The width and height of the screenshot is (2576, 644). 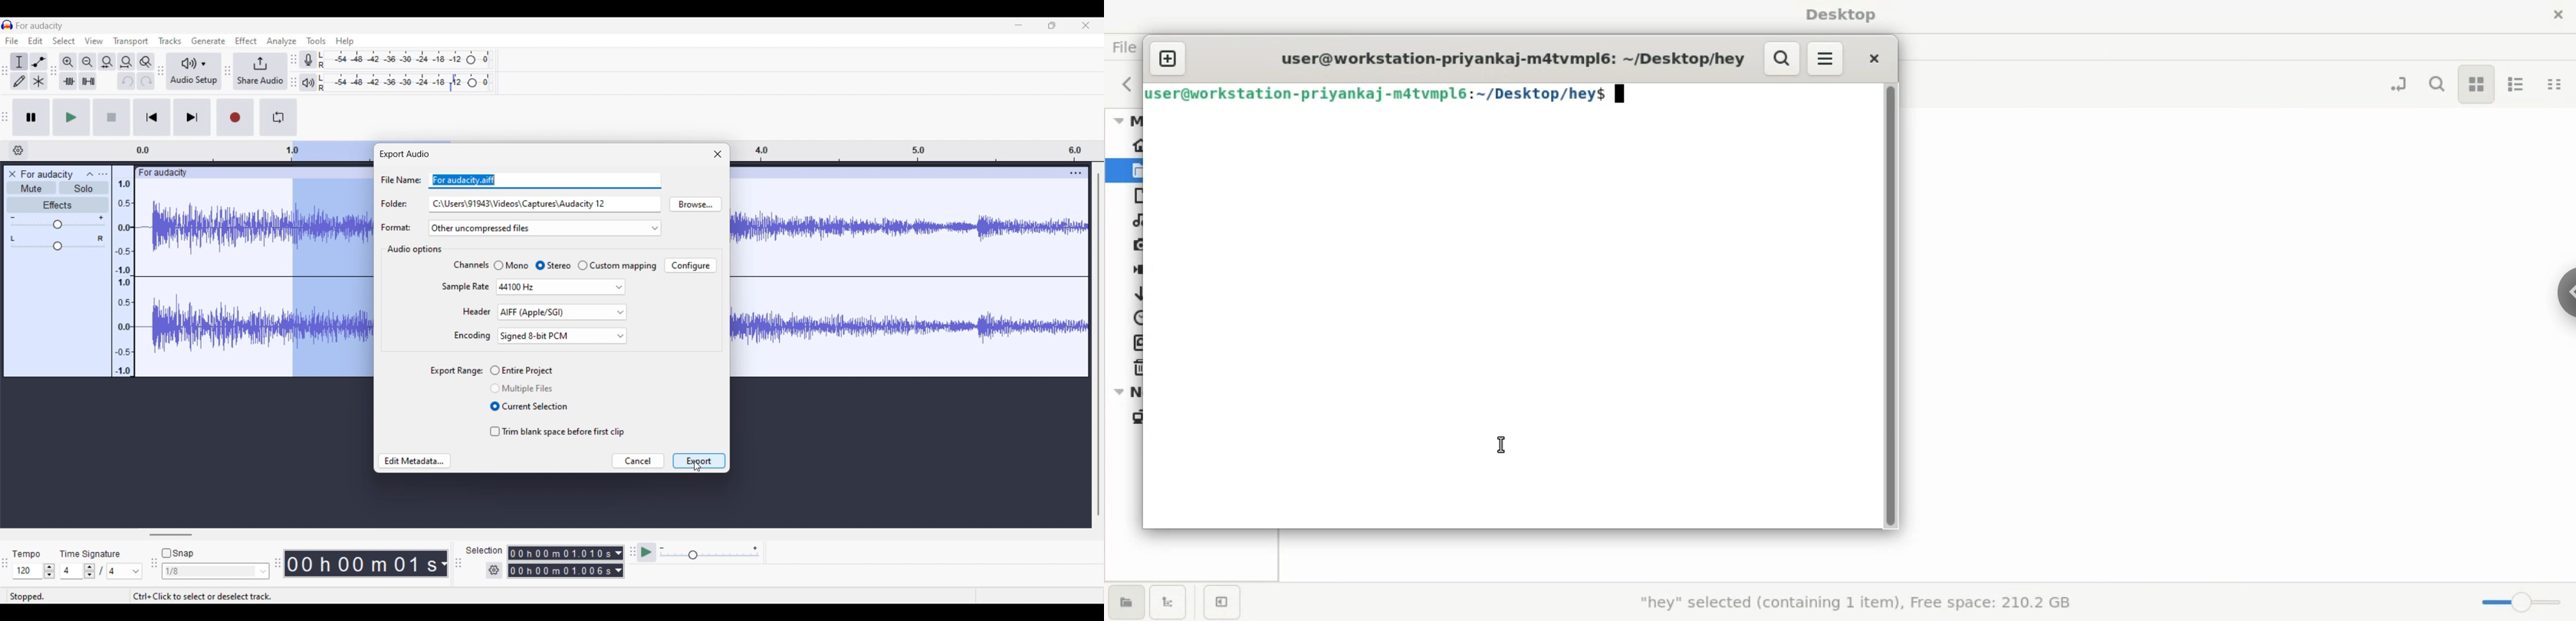 What do you see at coordinates (90, 174) in the screenshot?
I see `Collapse` at bounding box center [90, 174].